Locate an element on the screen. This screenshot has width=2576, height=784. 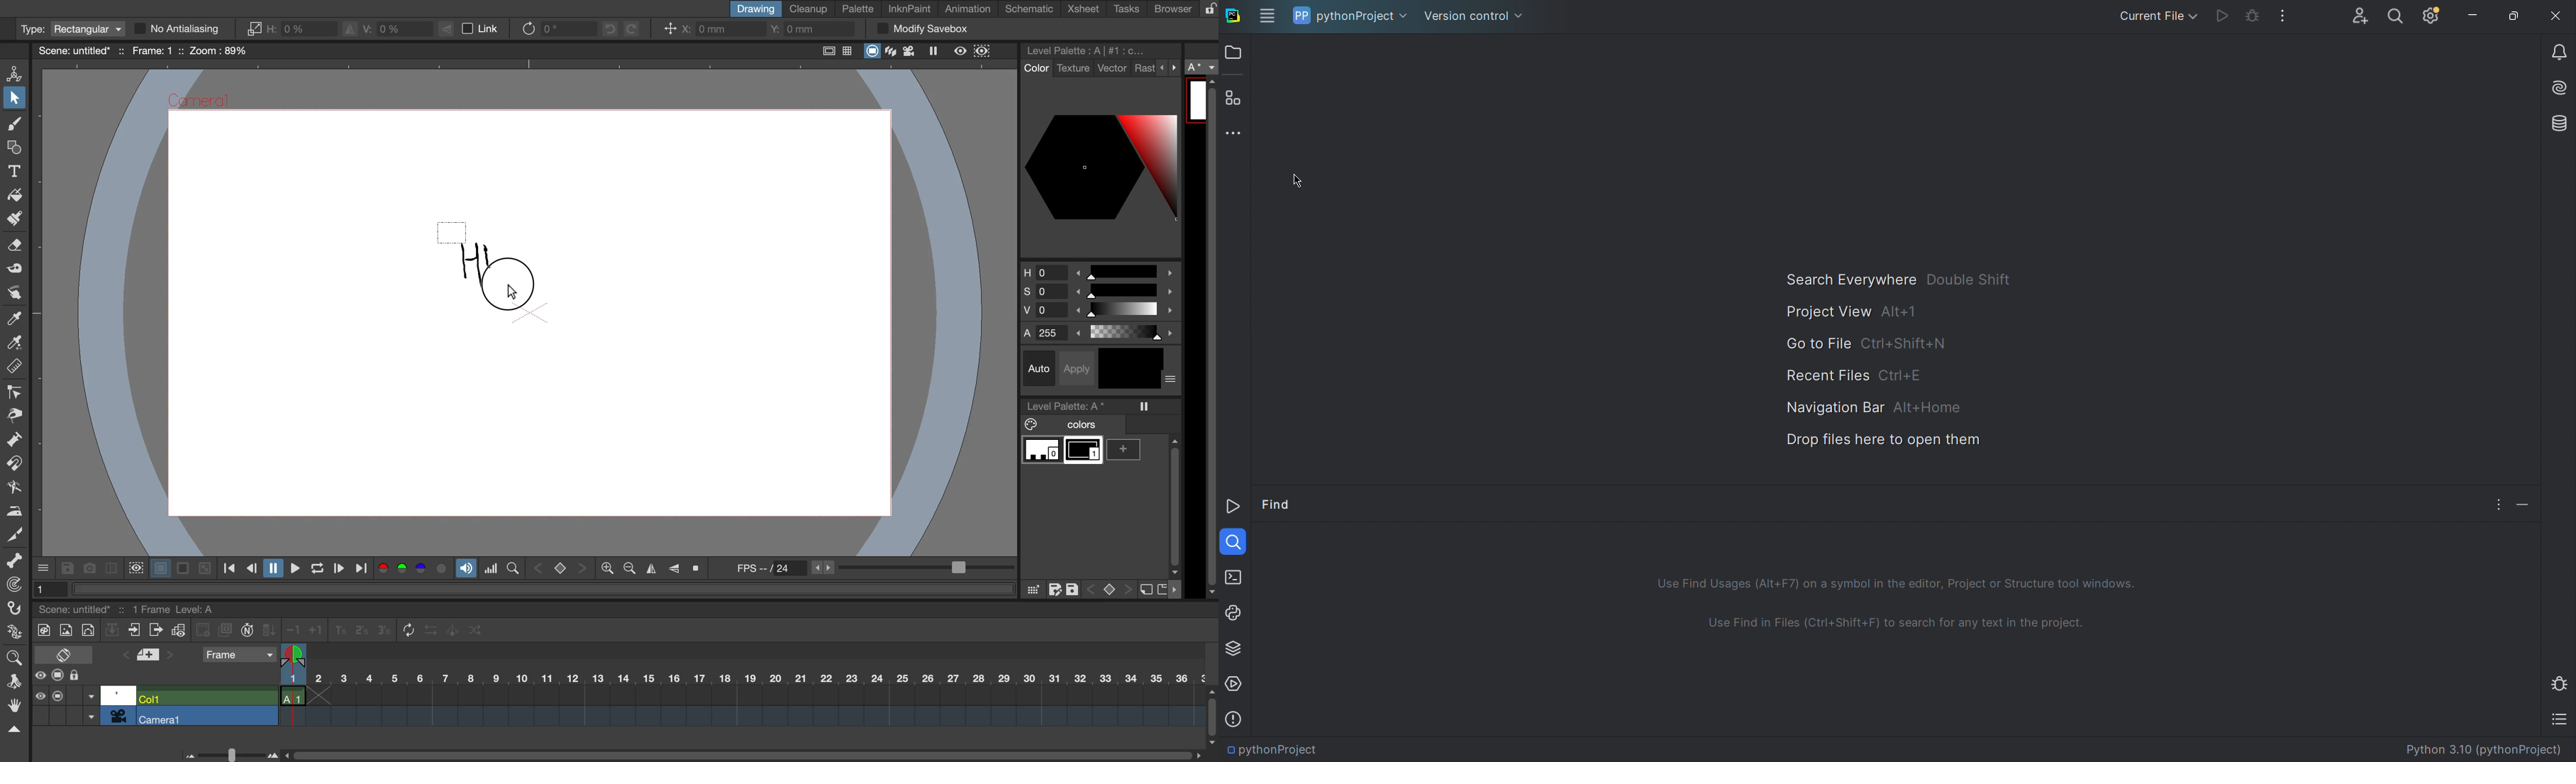
Find is located at coordinates (1281, 502).